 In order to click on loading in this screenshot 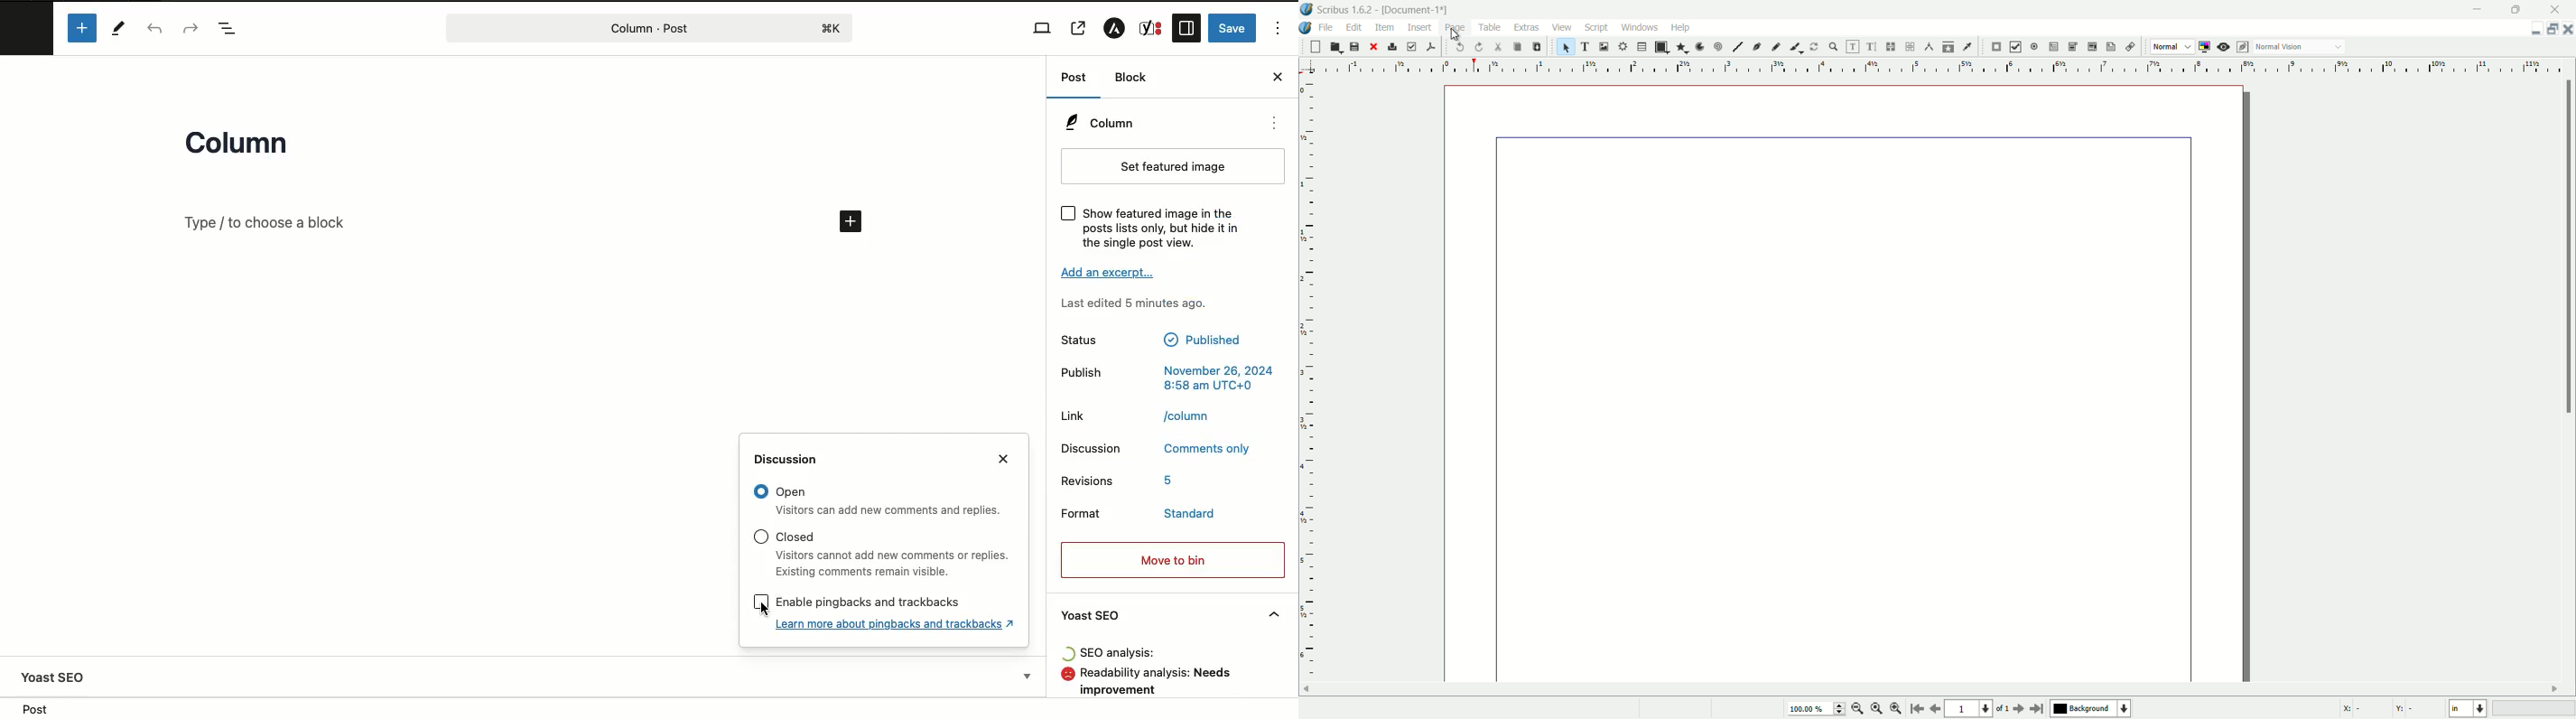, I will do `click(1067, 653)`.